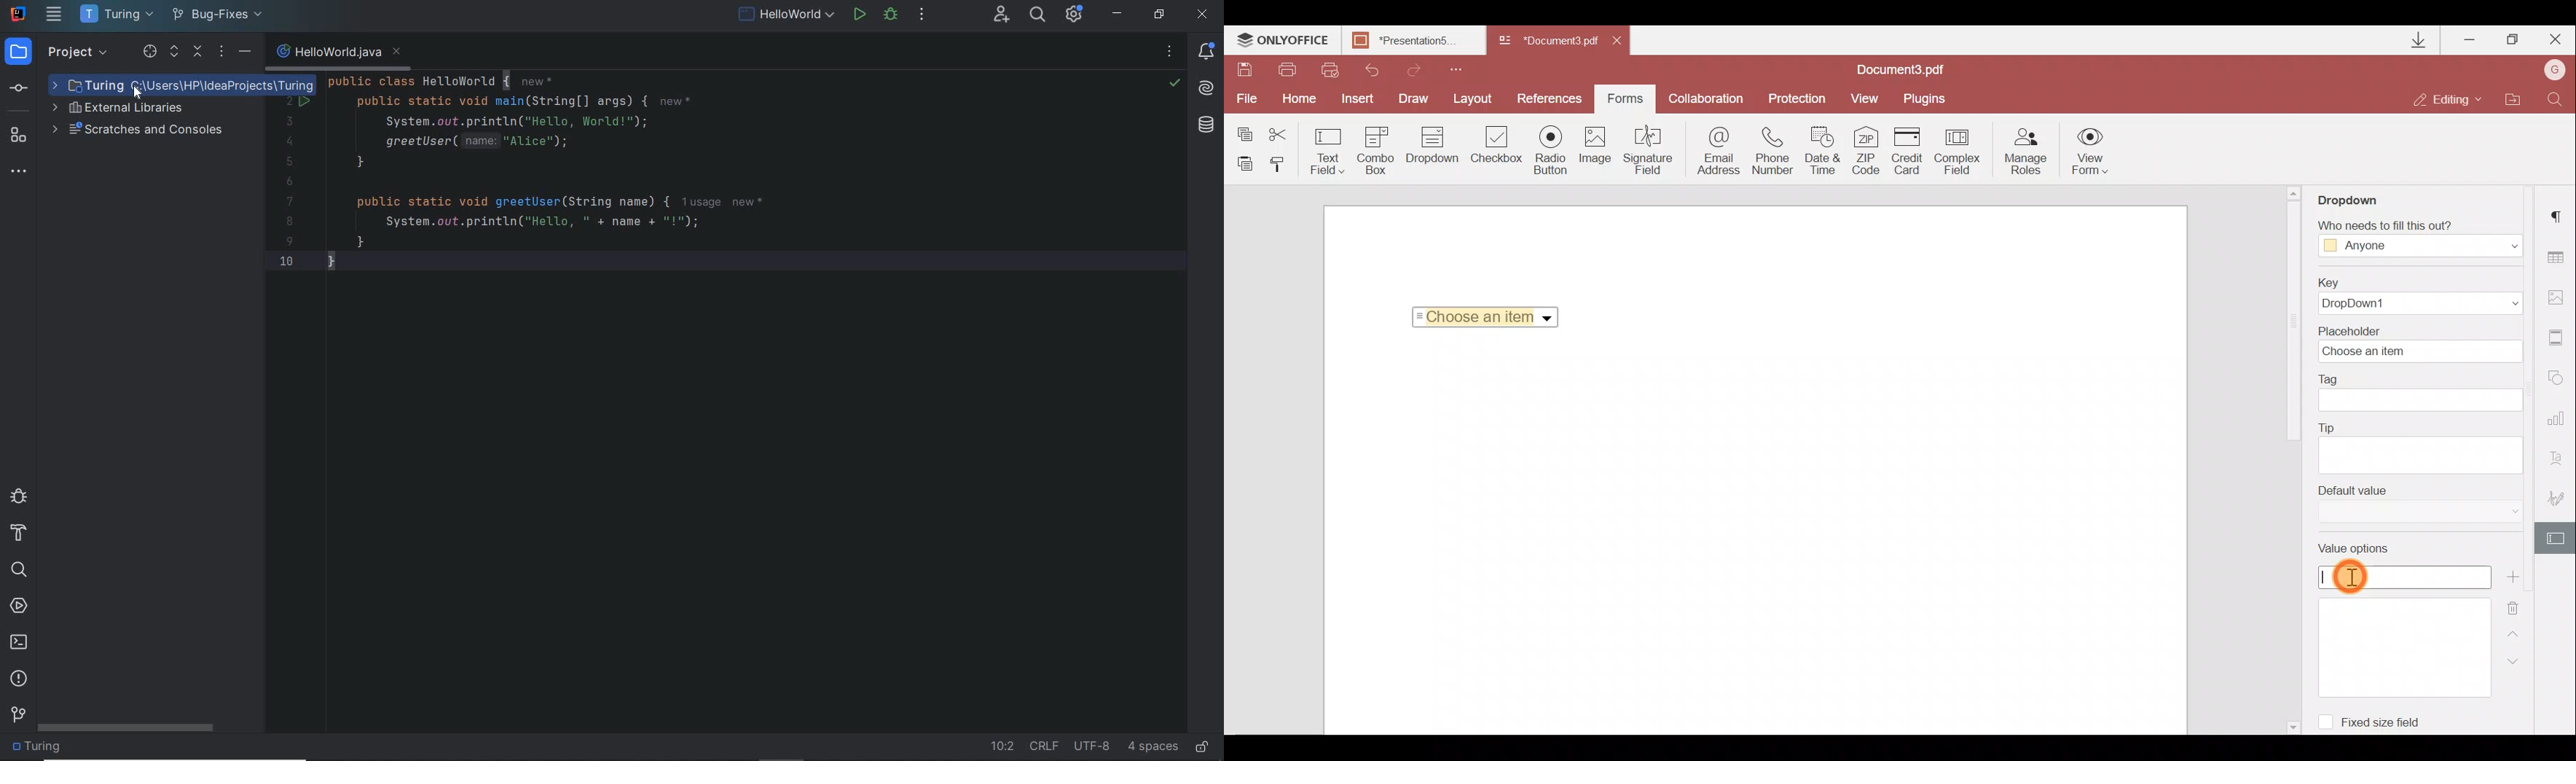 The width and height of the screenshot is (2576, 784). What do you see at coordinates (2448, 99) in the screenshot?
I see `Editing mode` at bounding box center [2448, 99].